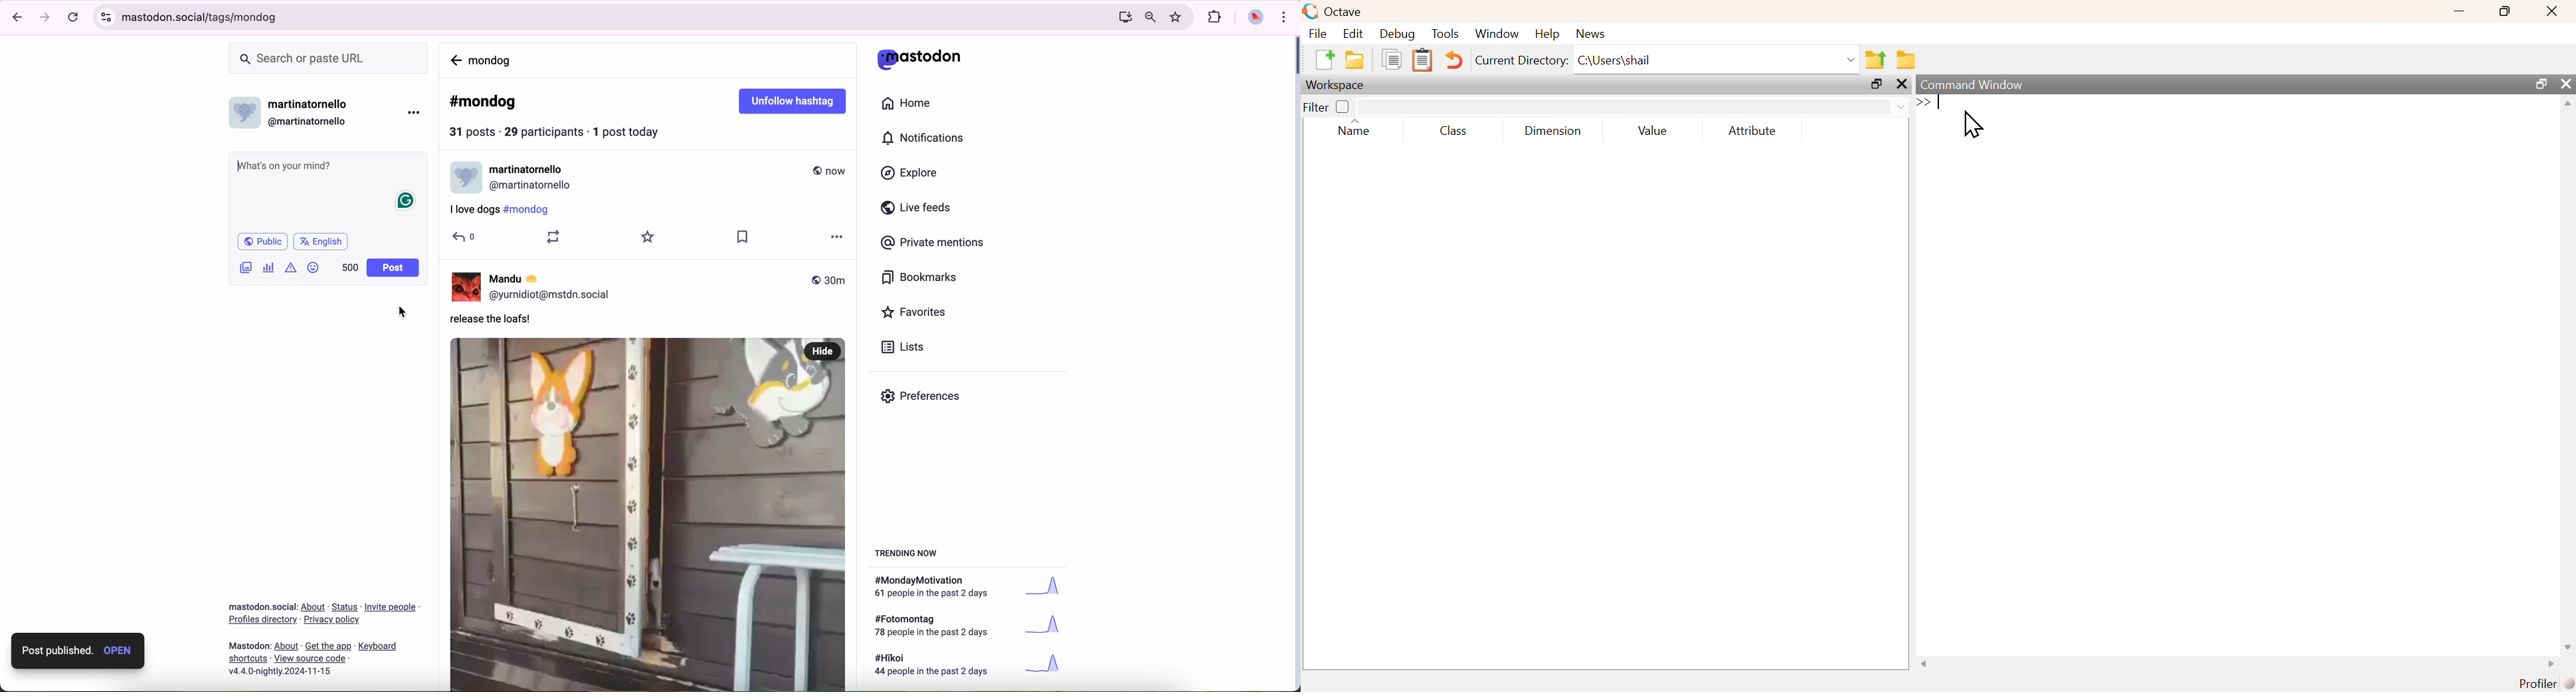 The image size is (2576, 700). What do you see at coordinates (495, 212) in the screenshot?
I see `release the loafs!` at bounding box center [495, 212].